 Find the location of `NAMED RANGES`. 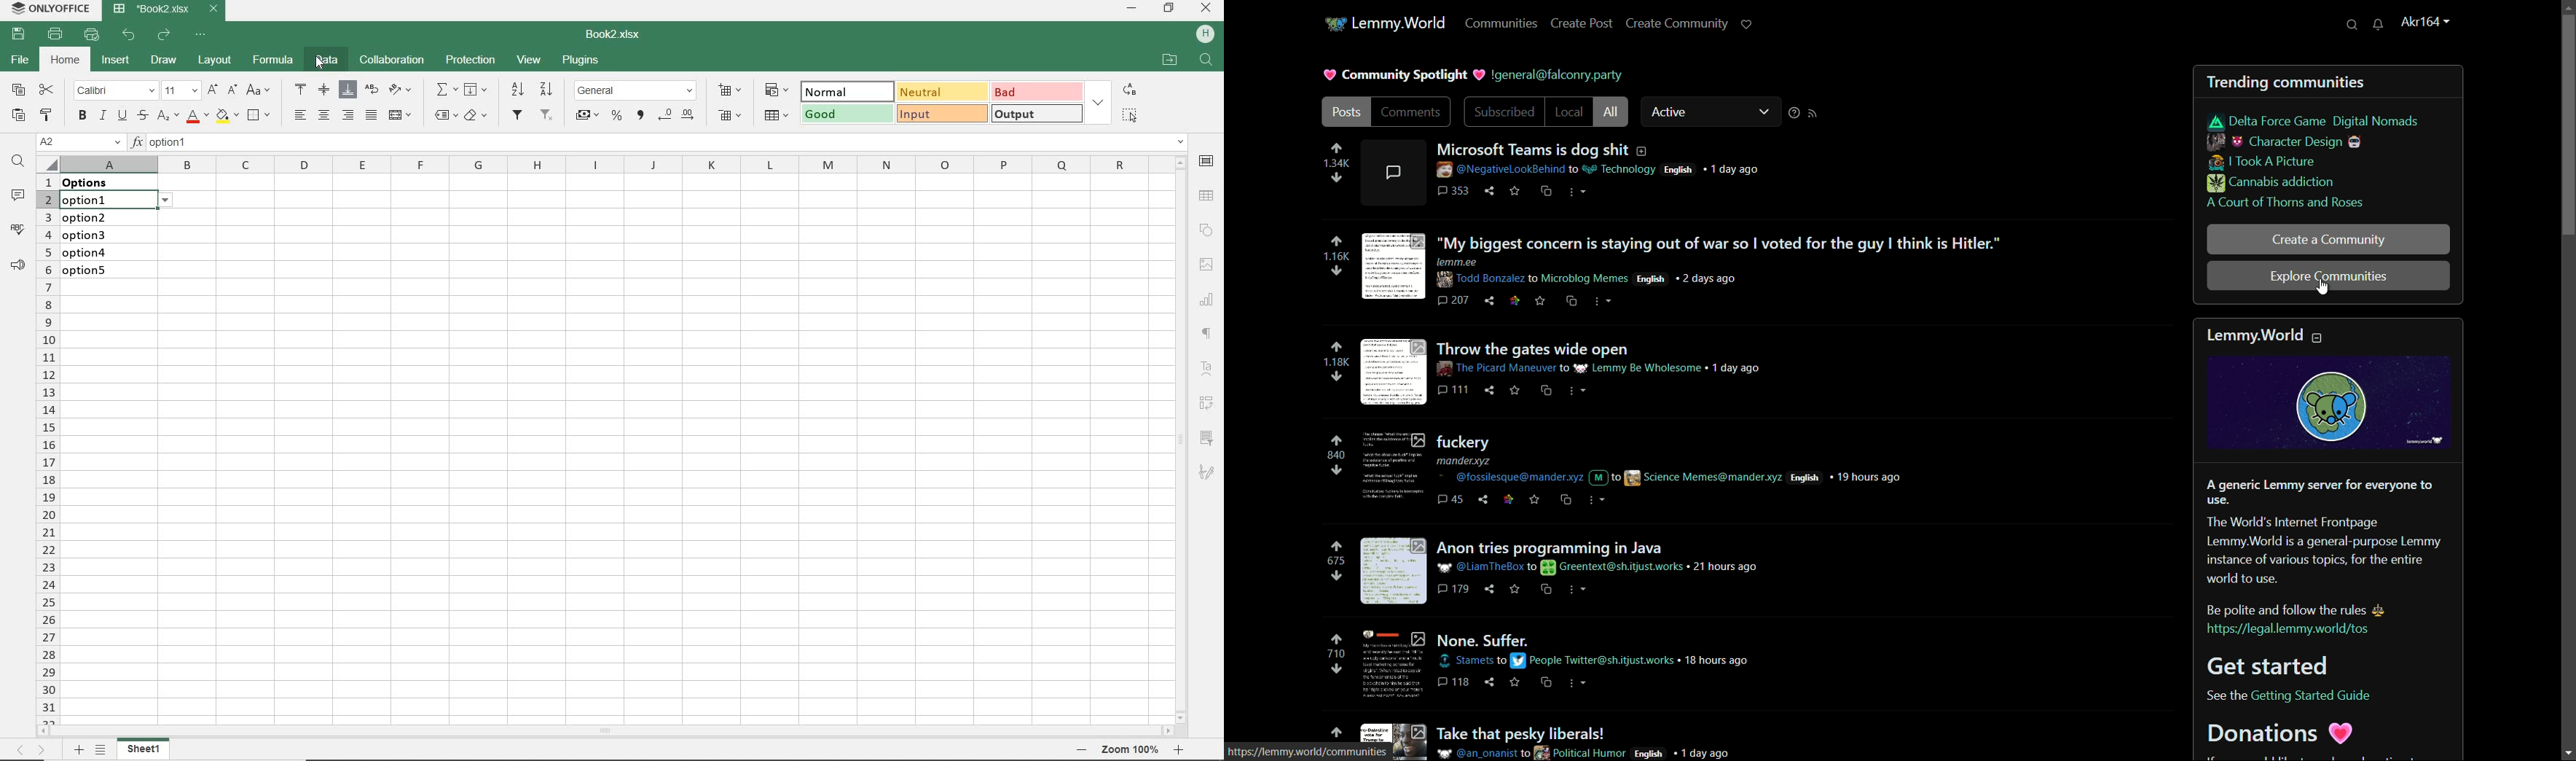

NAMED RANGES is located at coordinates (446, 115).